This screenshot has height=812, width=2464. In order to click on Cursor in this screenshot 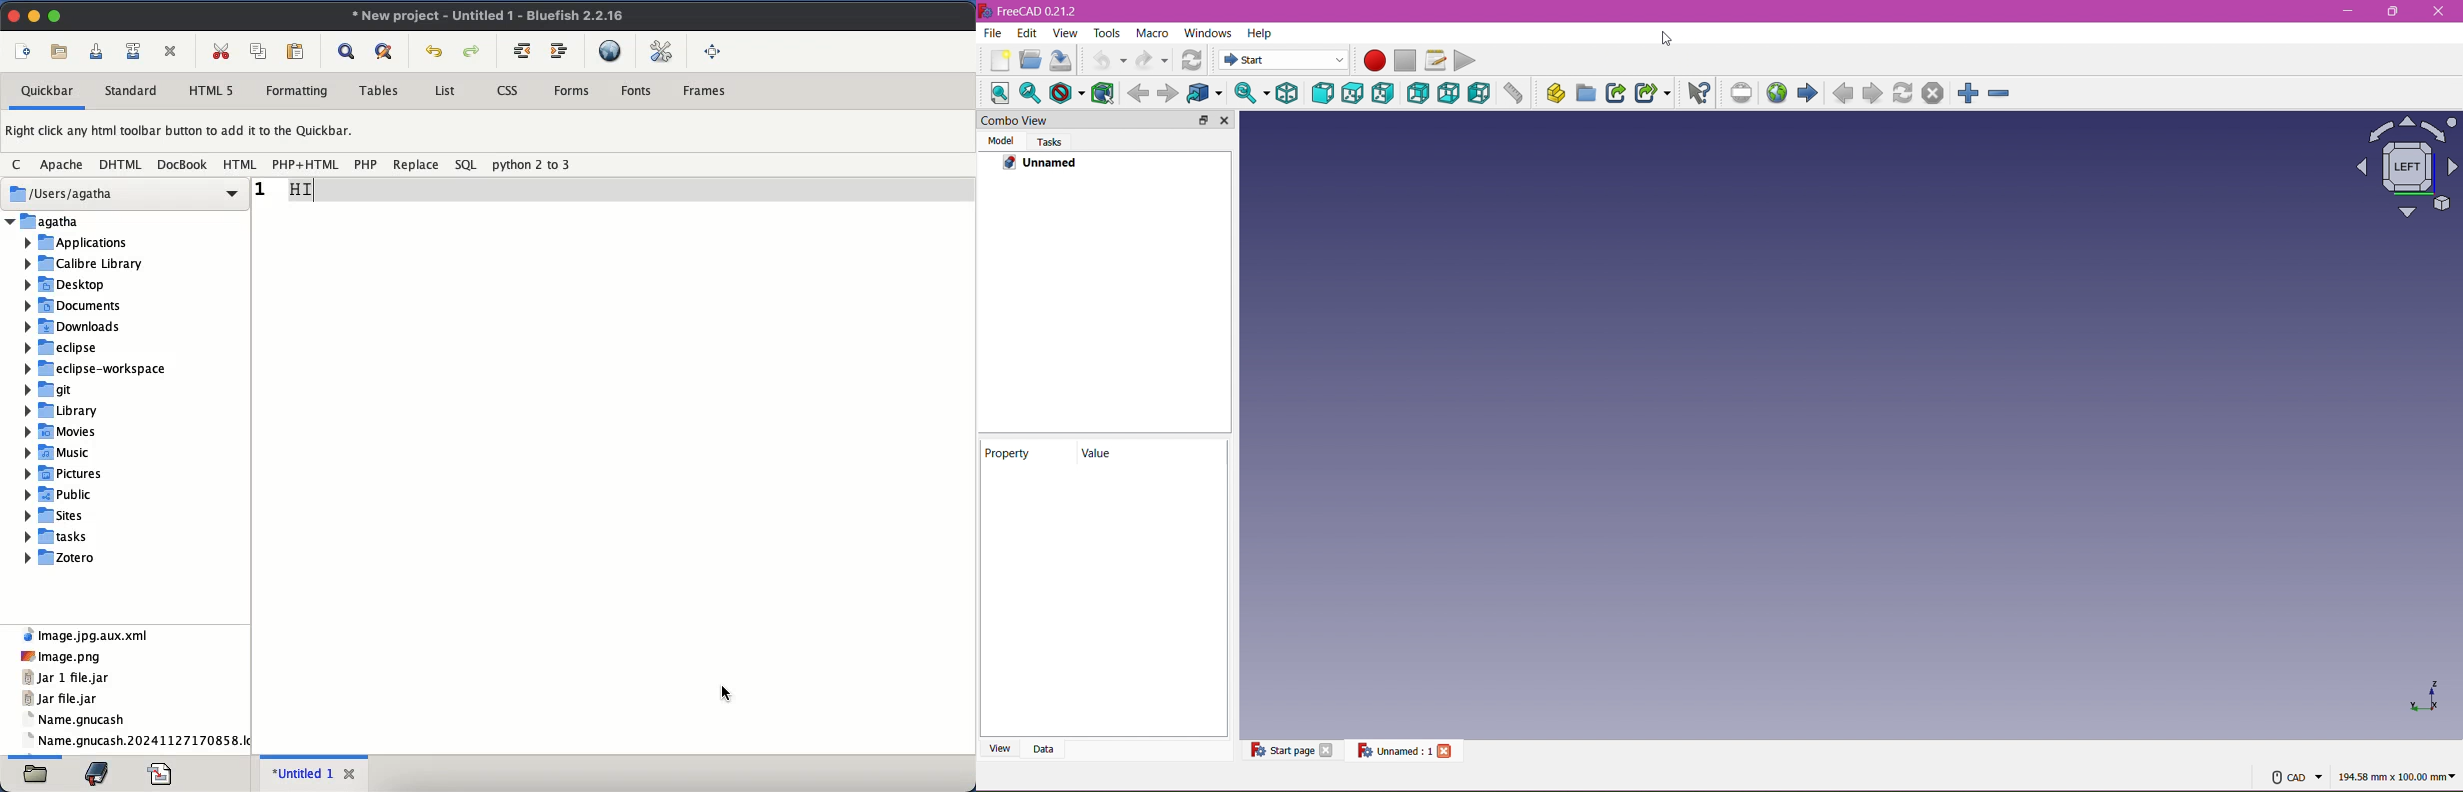, I will do `click(1668, 40)`.